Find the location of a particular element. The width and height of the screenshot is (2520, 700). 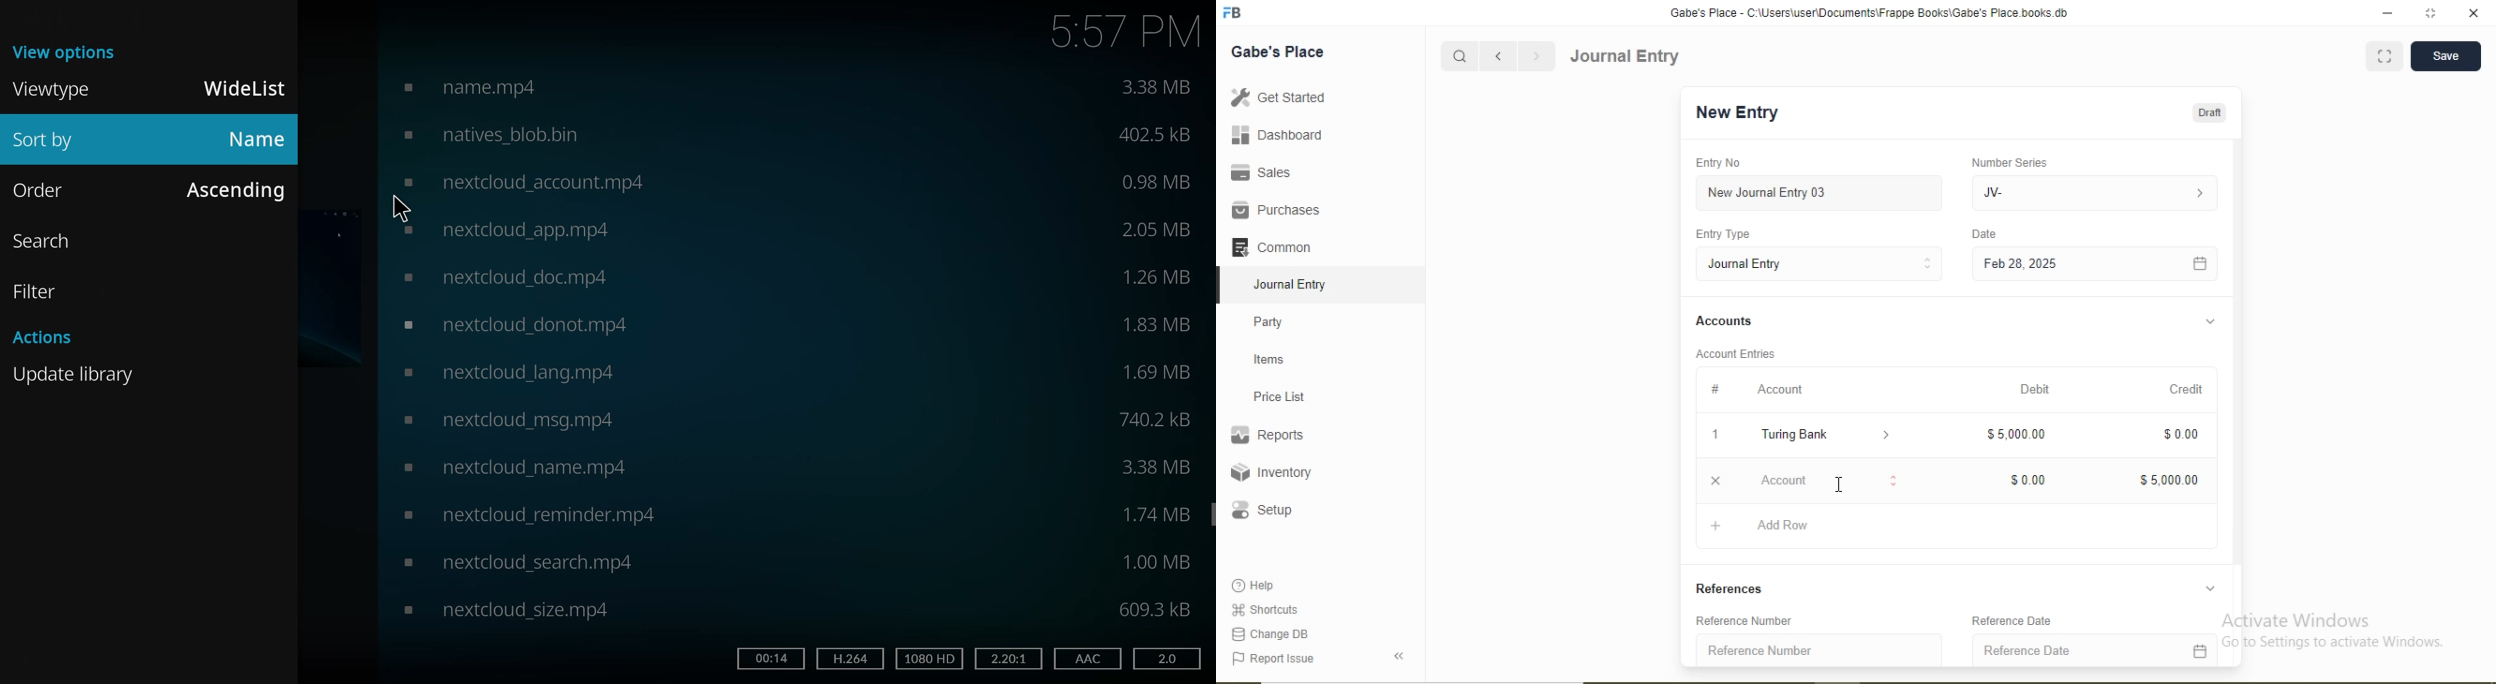

References is located at coordinates (1729, 589).